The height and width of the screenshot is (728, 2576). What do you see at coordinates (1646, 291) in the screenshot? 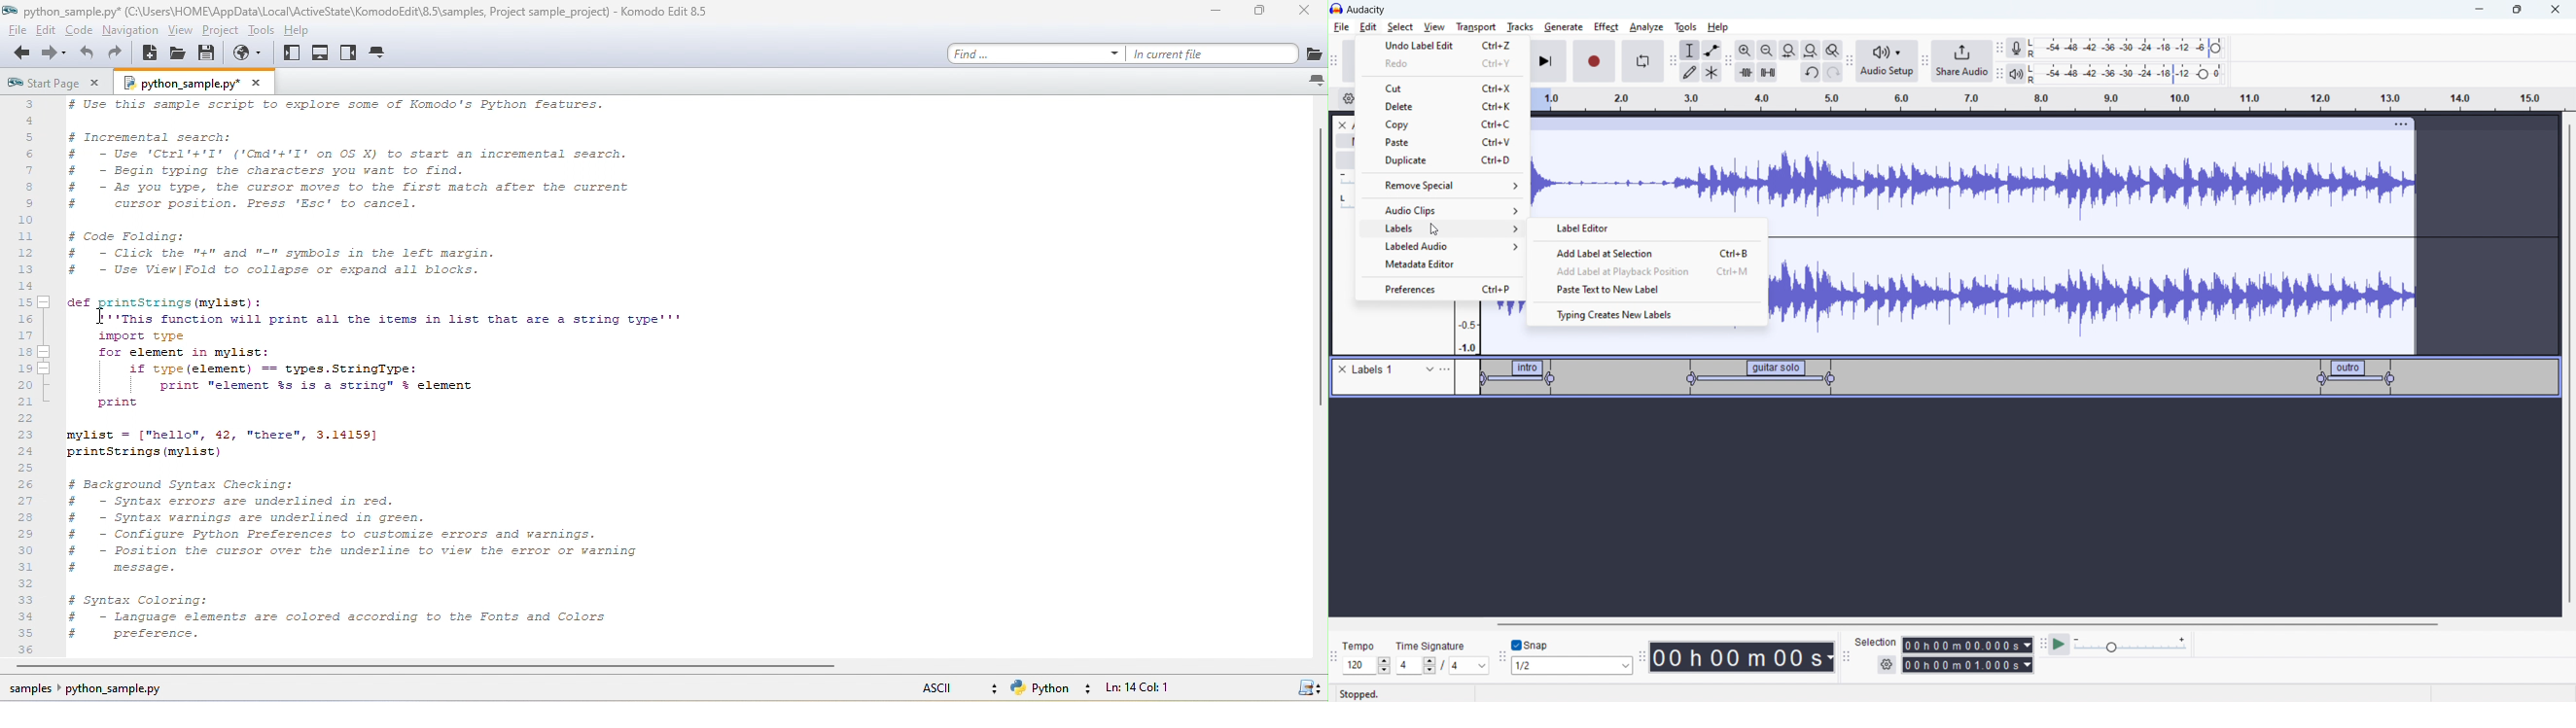
I see `paste text to new label` at bounding box center [1646, 291].